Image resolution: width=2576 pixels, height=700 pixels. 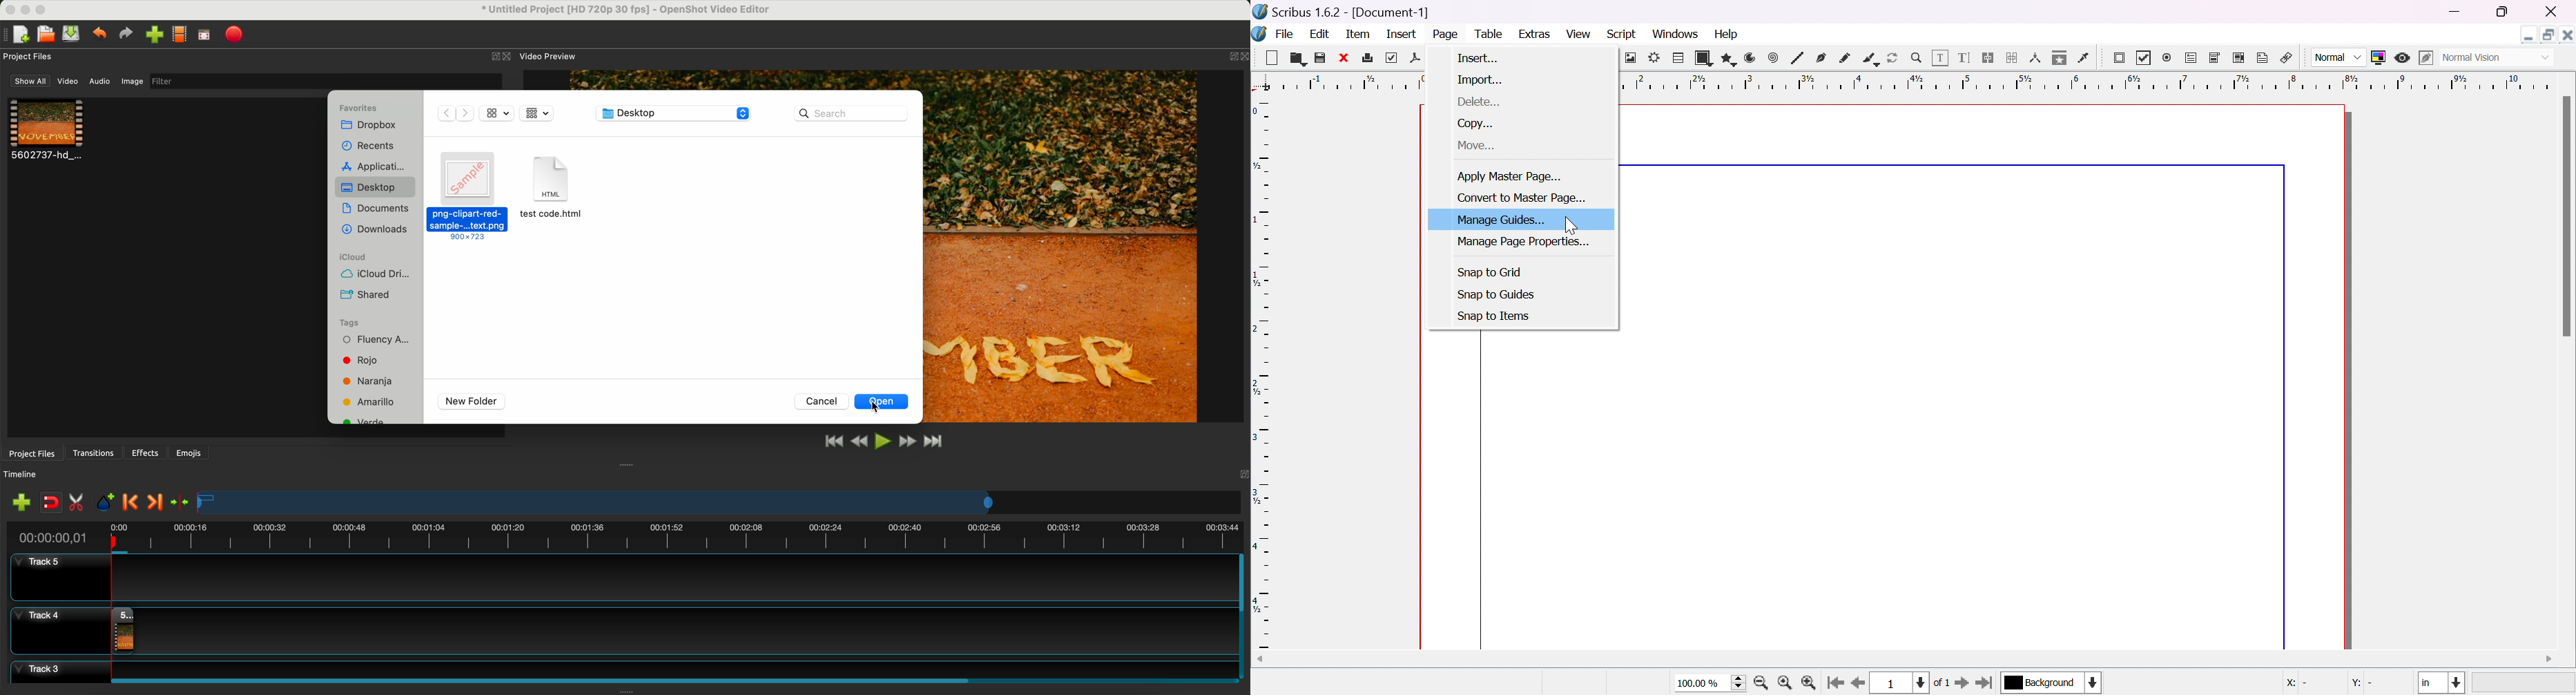 I want to click on save, so click(x=1319, y=59).